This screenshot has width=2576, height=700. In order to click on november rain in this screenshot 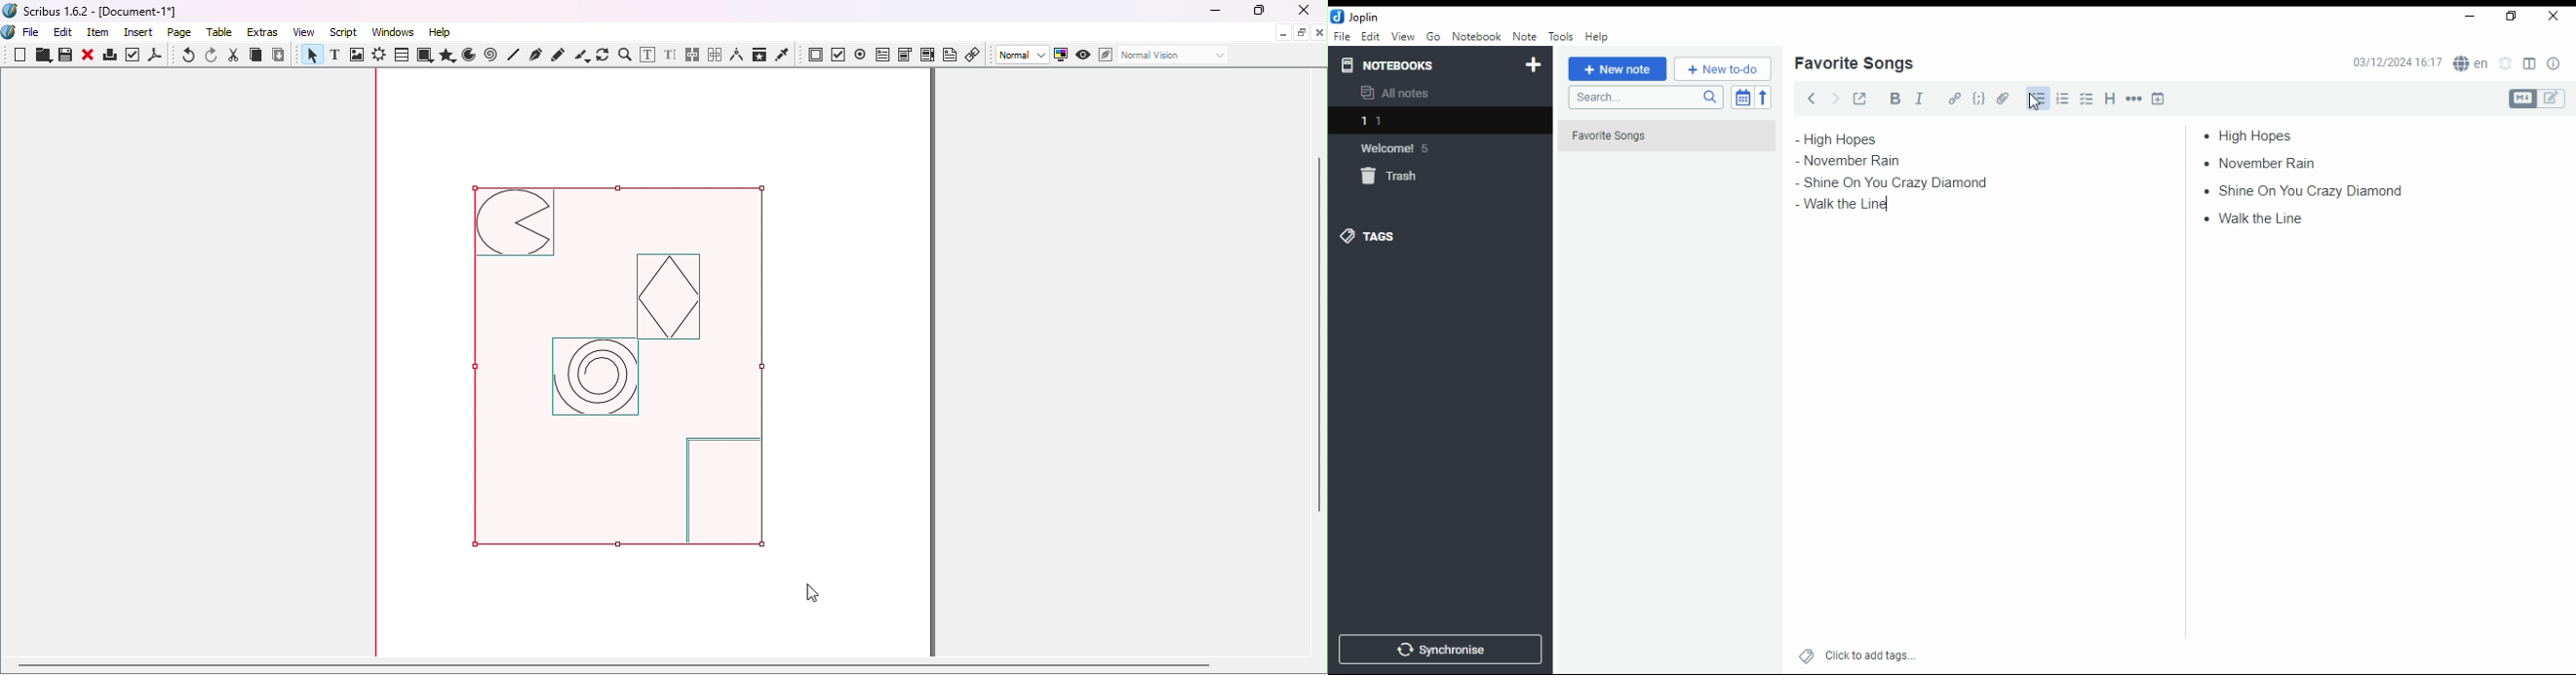, I will do `click(2266, 162)`.